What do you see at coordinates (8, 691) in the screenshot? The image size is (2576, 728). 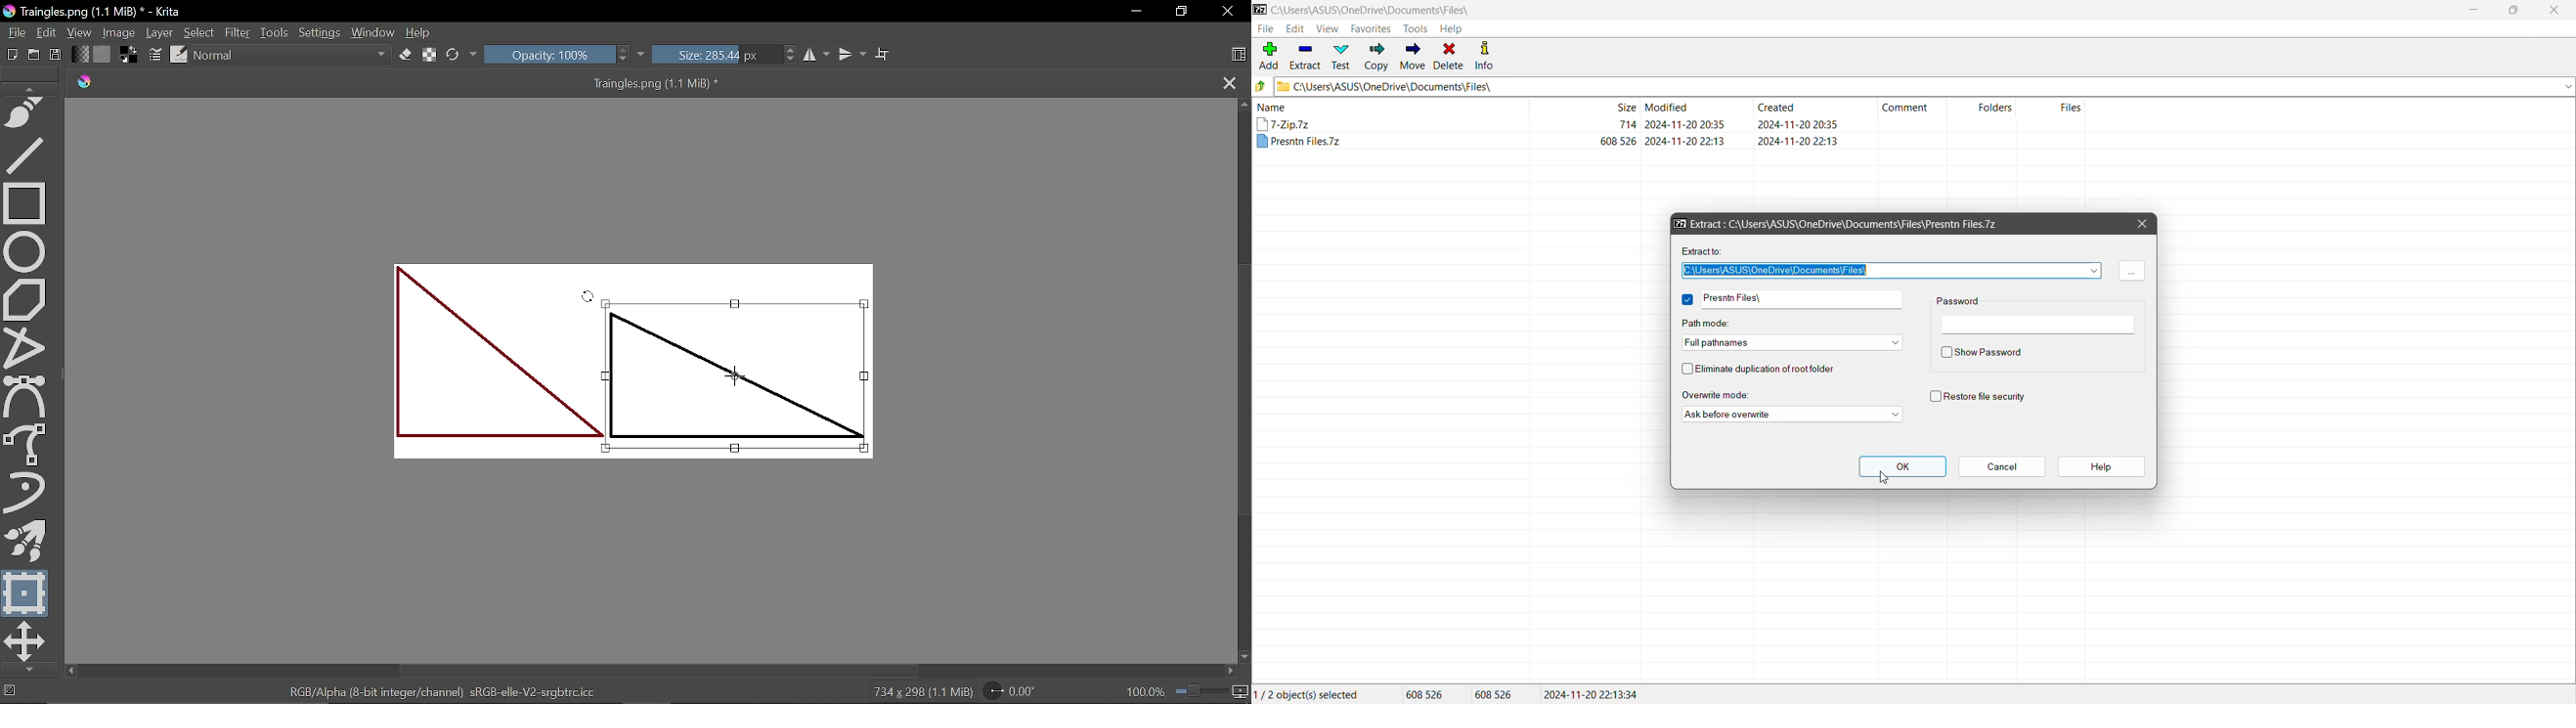 I see `No selection` at bounding box center [8, 691].